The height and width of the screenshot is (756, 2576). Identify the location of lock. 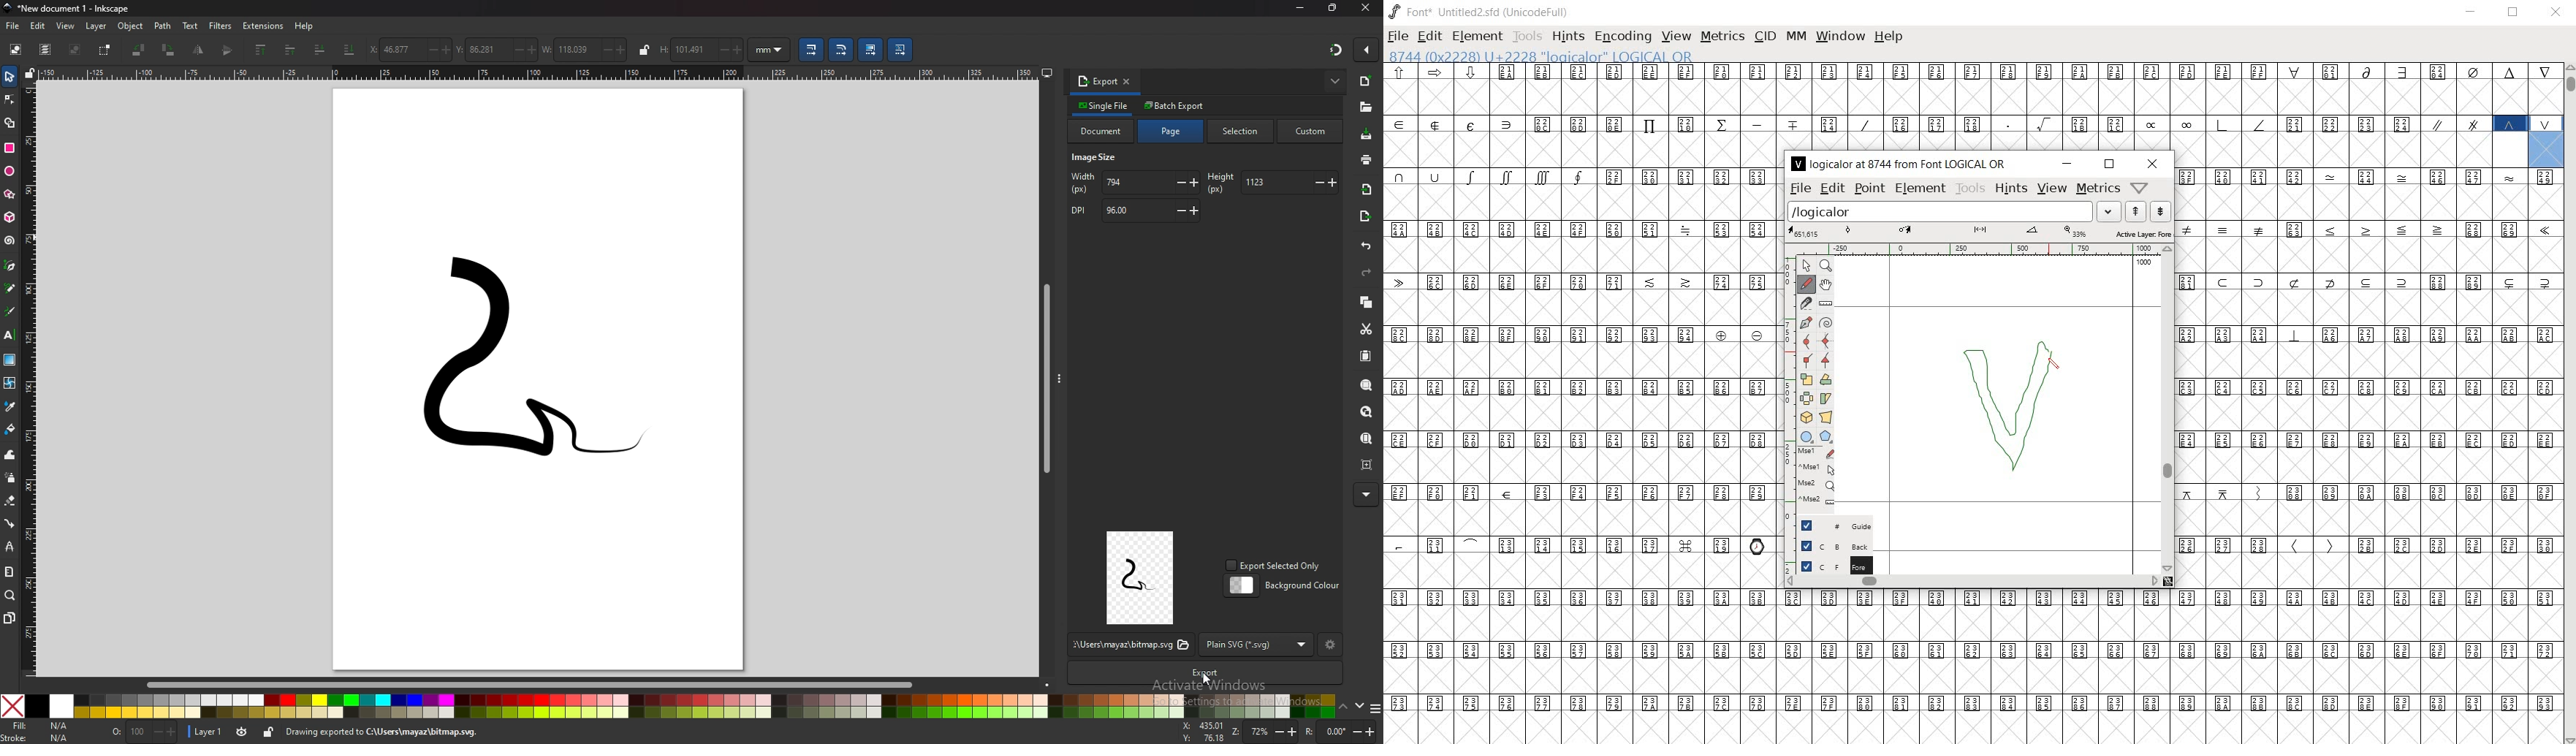
(268, 732).